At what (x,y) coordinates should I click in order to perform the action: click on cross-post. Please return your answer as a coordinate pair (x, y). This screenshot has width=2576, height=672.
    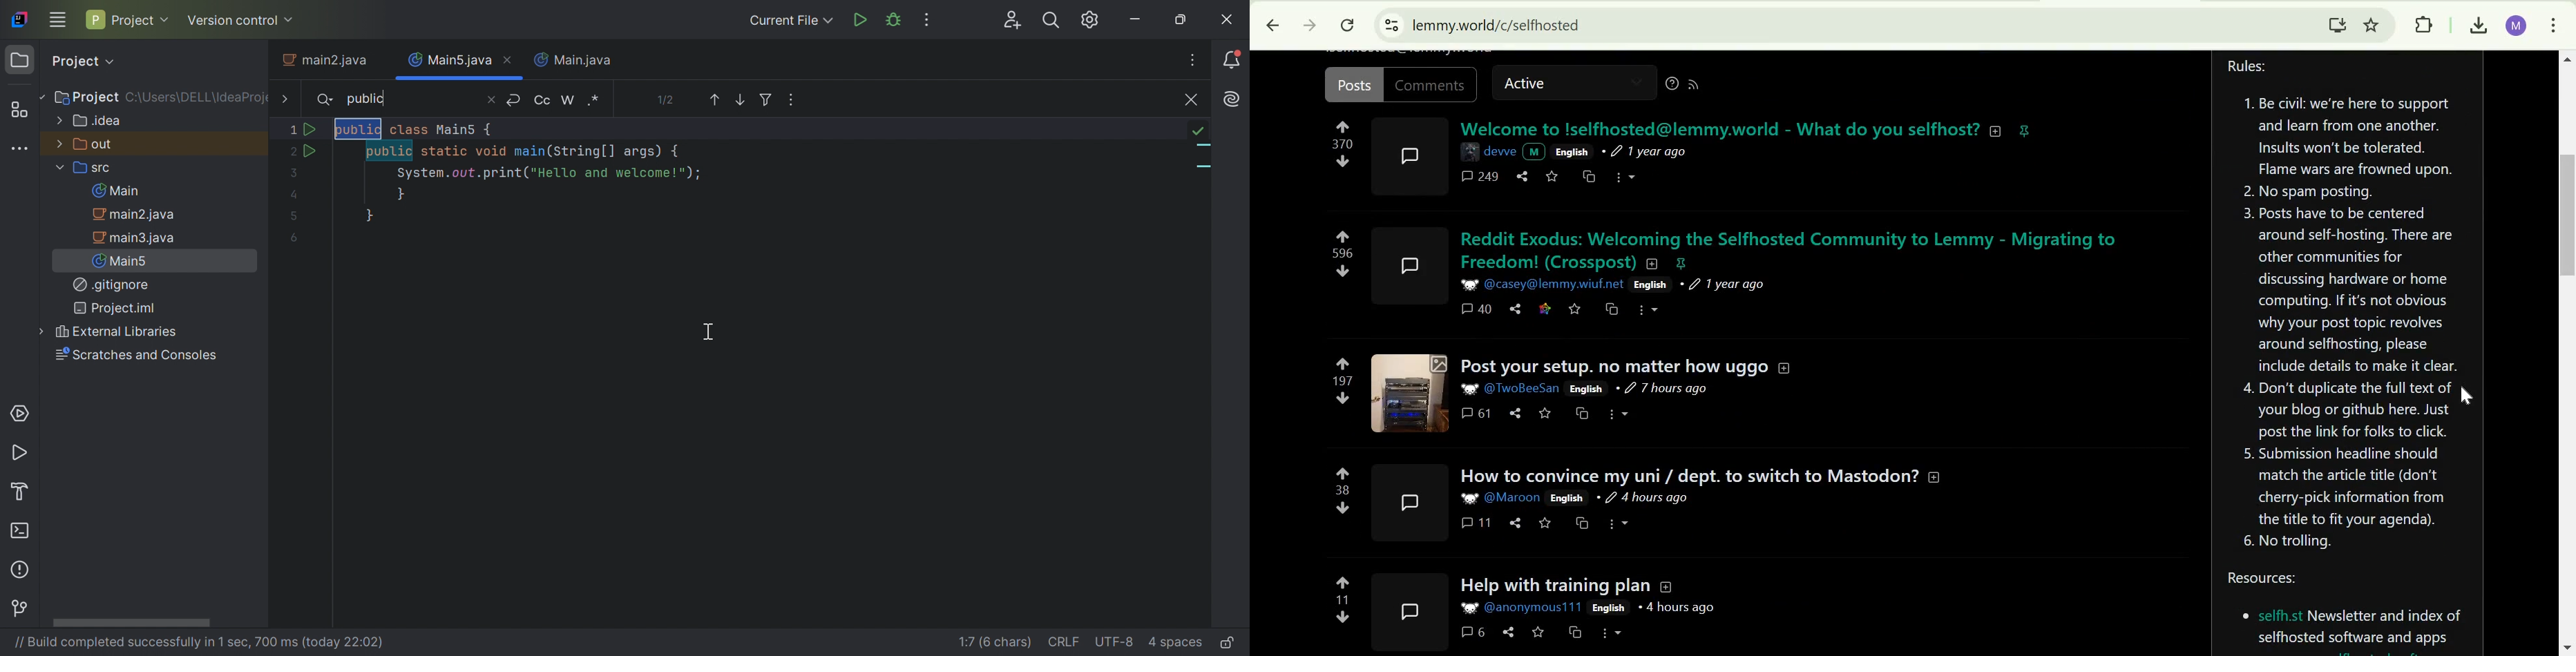
    Looking at the image, I should click on (1576, 633).